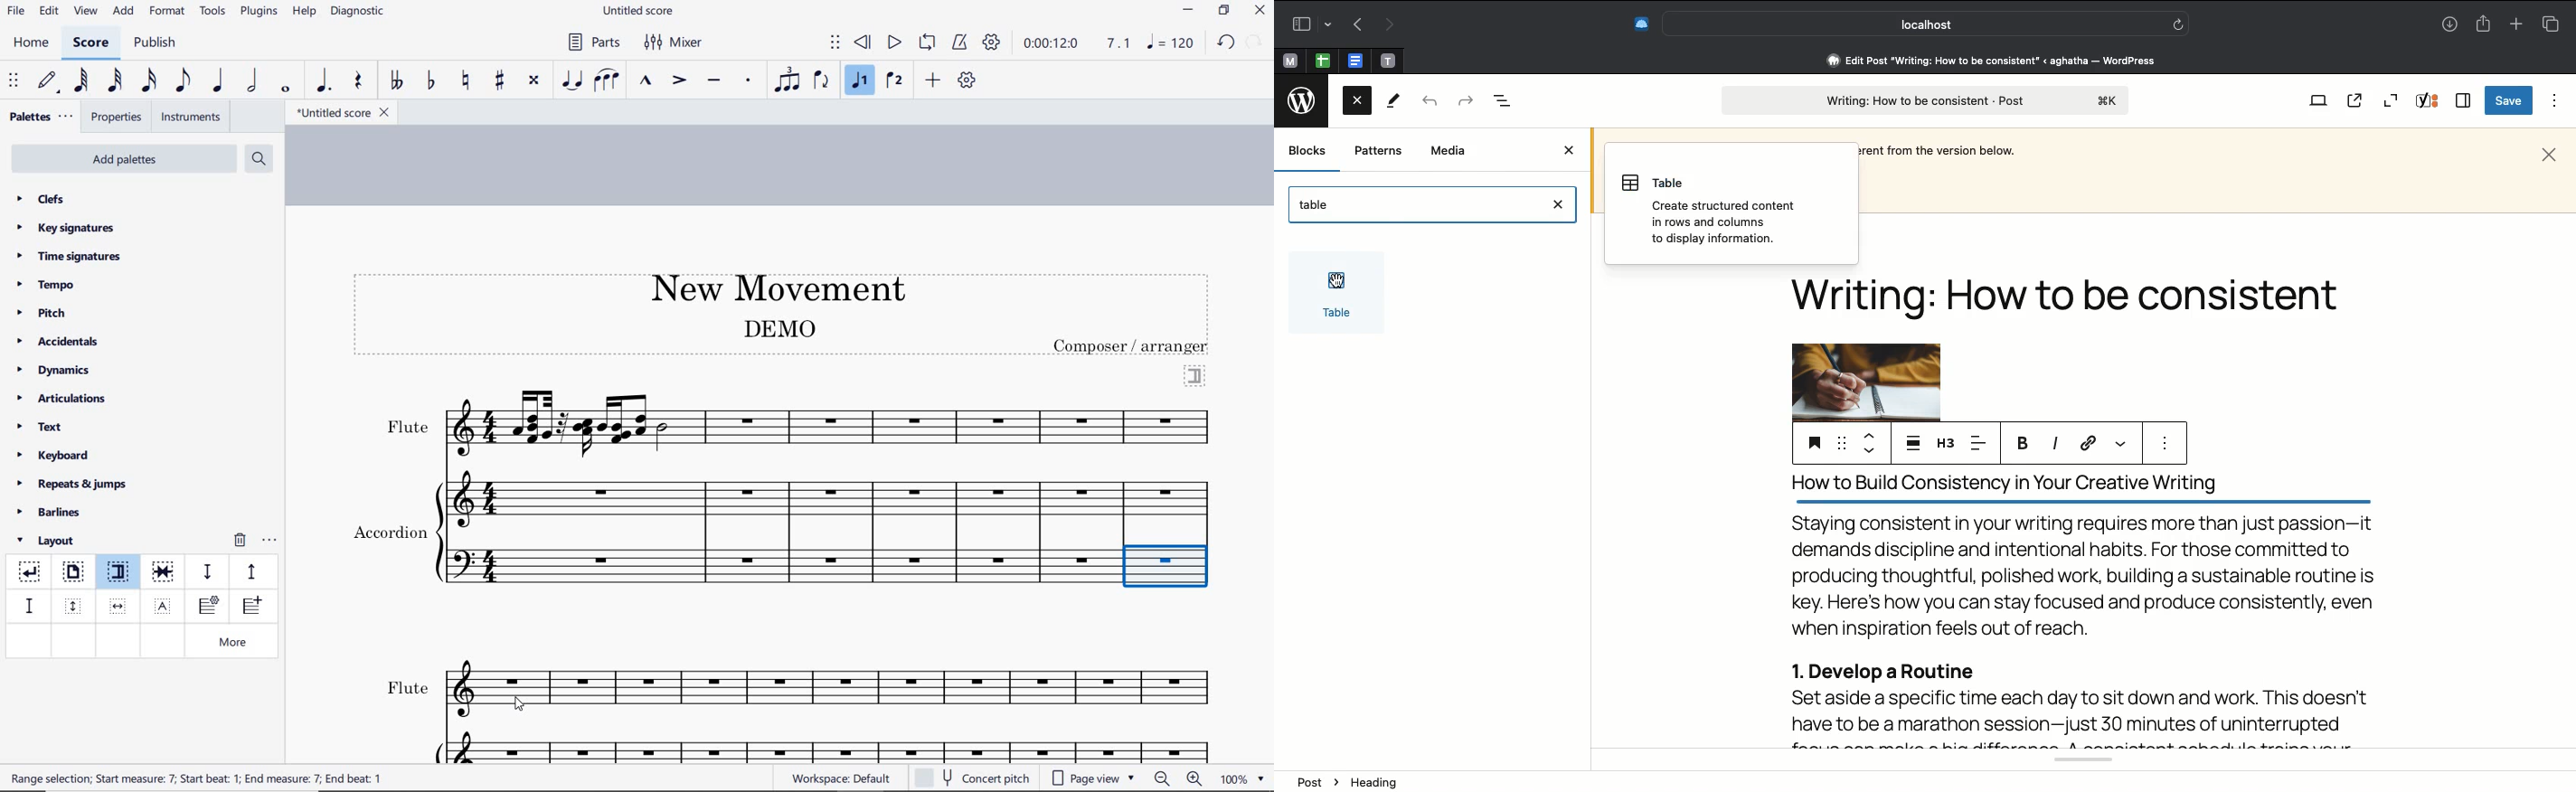 This screenshot has width=2576, height=812. What do you see at coordinates (864, 43) in the screenshot?
I see `rewind` at bounding box center [864, 43].